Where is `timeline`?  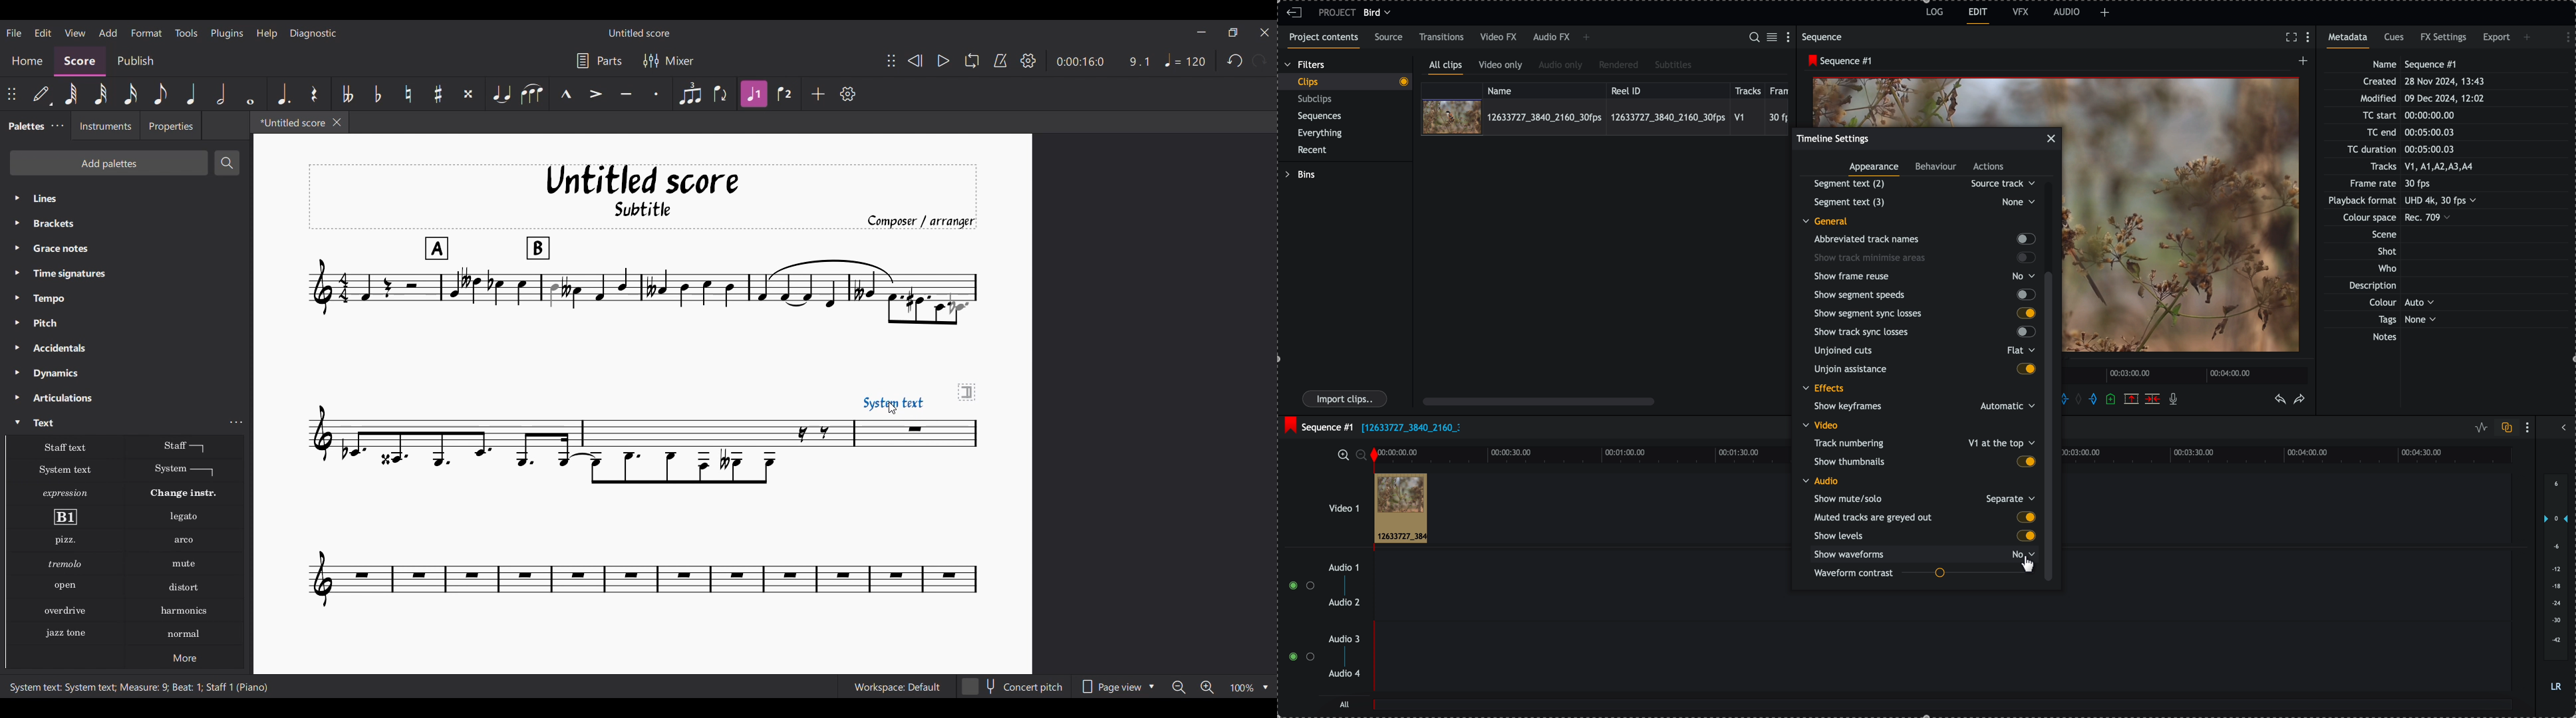
timeline is located at coordinates (2187, 374).